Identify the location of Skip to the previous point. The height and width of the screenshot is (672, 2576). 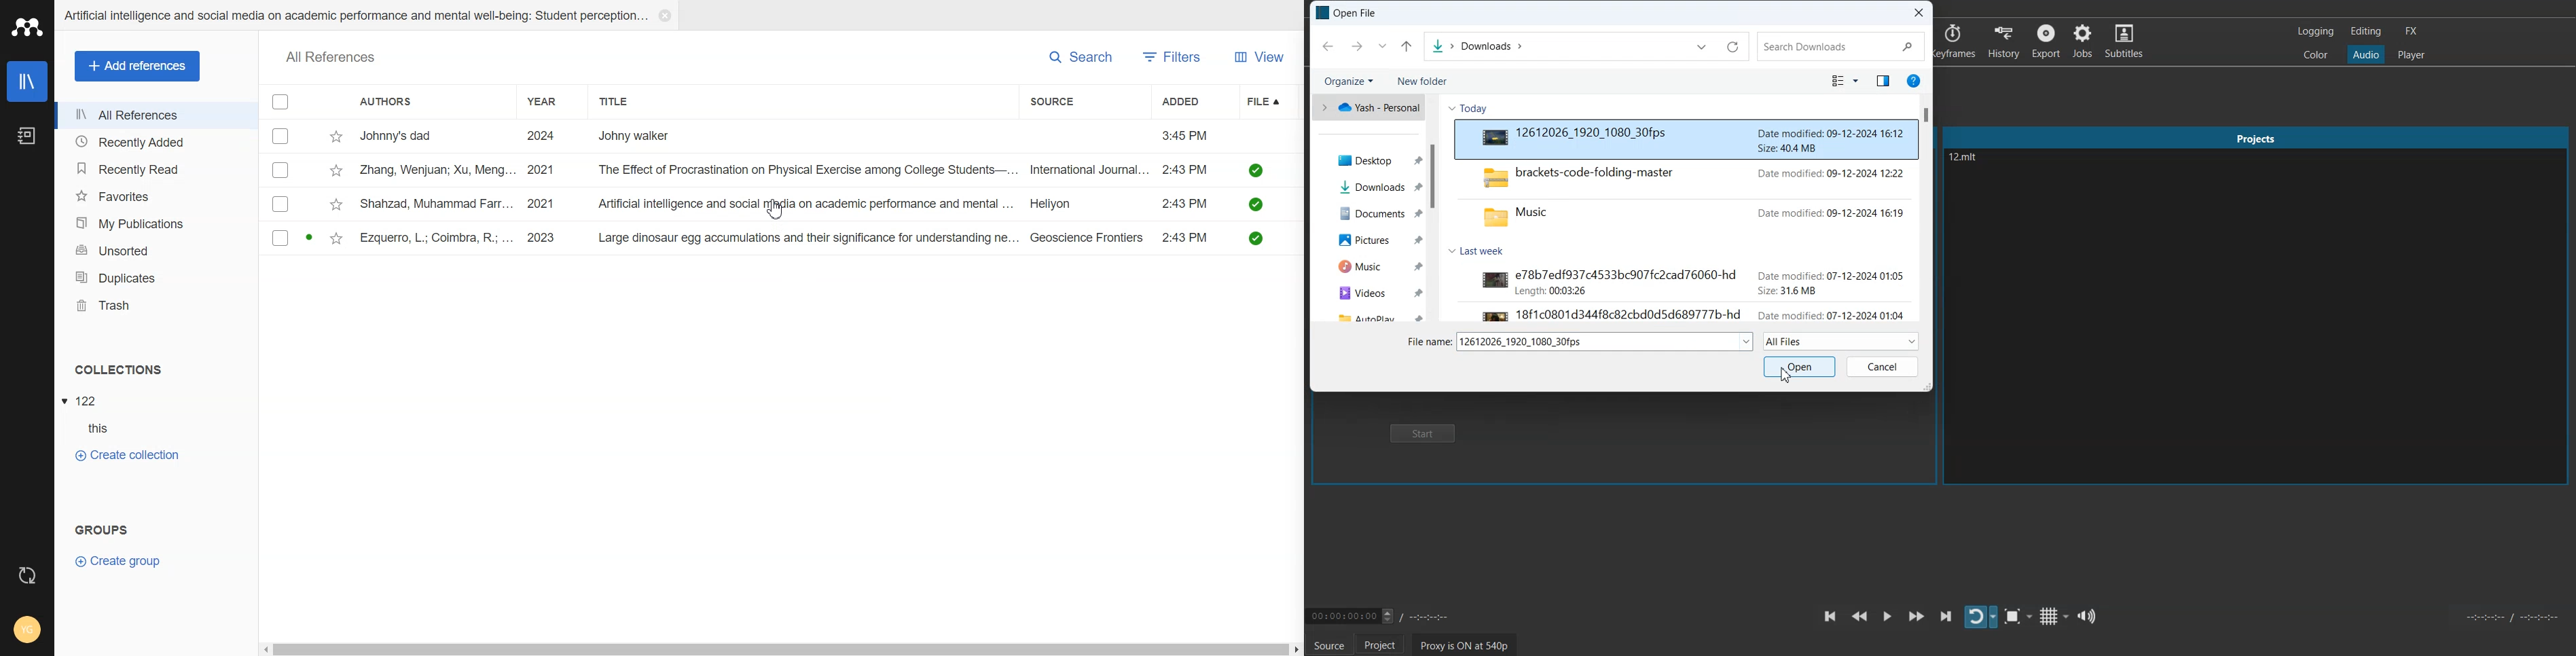
(1829, 616).